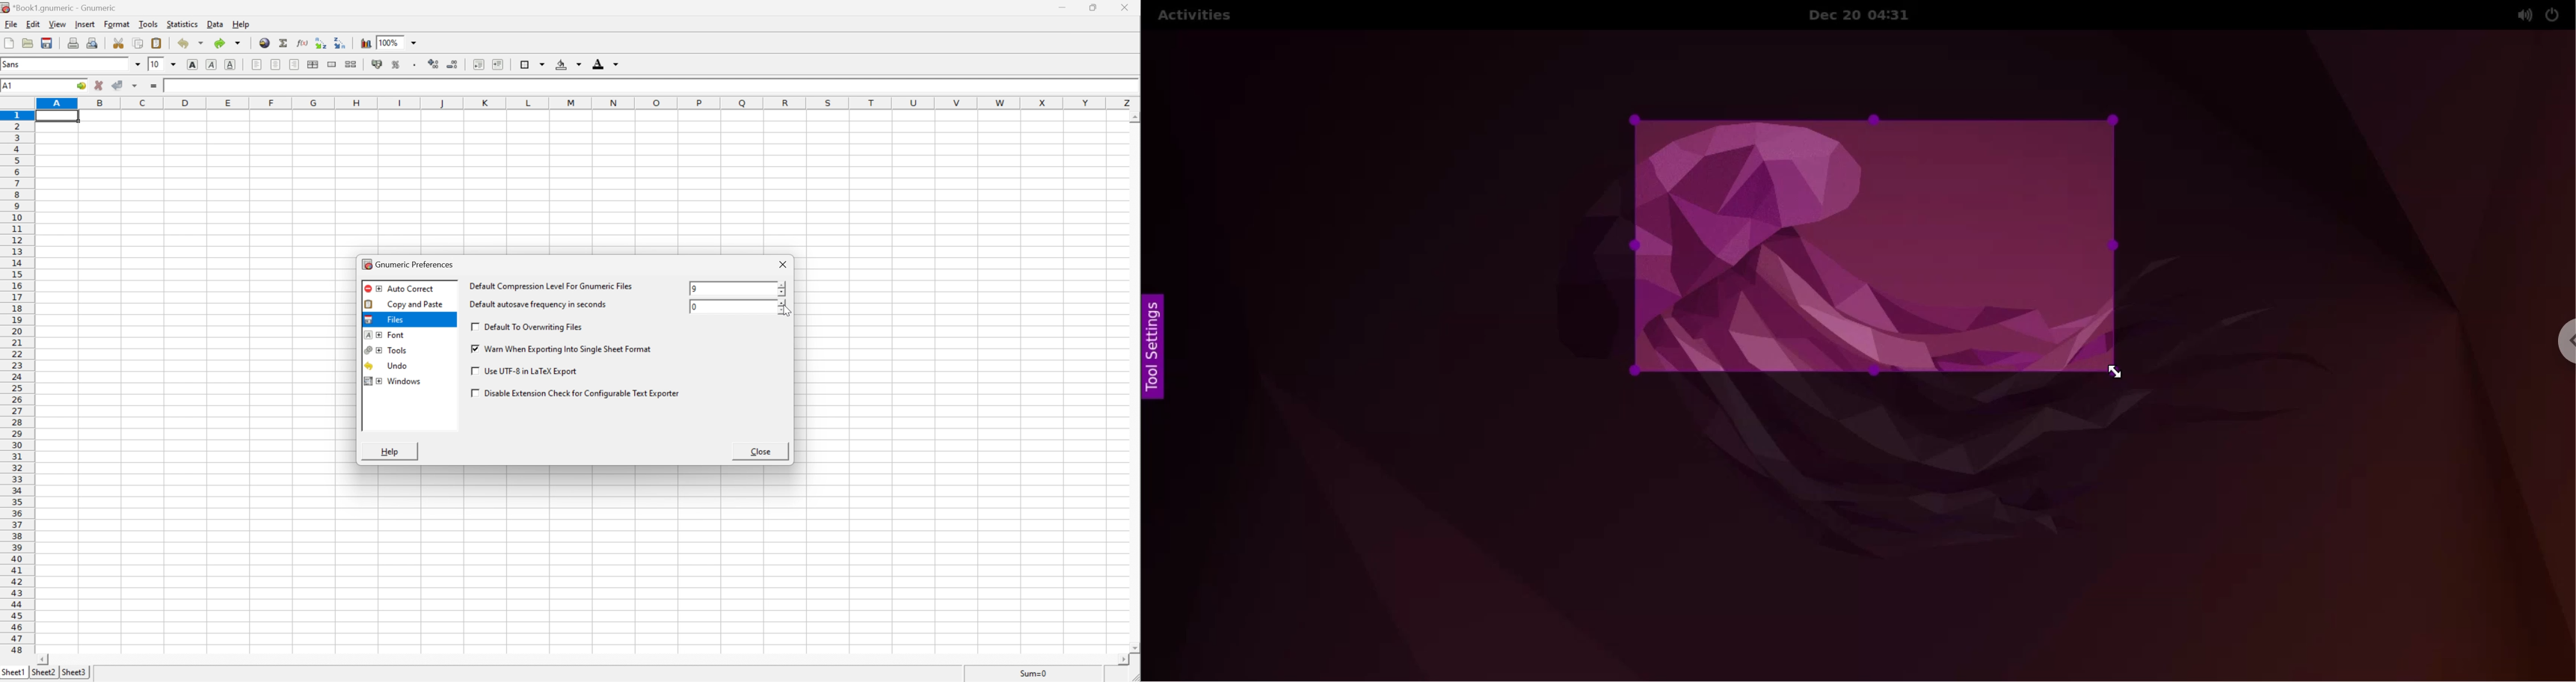  What do you see at coordinates (1097, 8) in the screenshot?
I see `restore down` at bounding box center [1097, 8].